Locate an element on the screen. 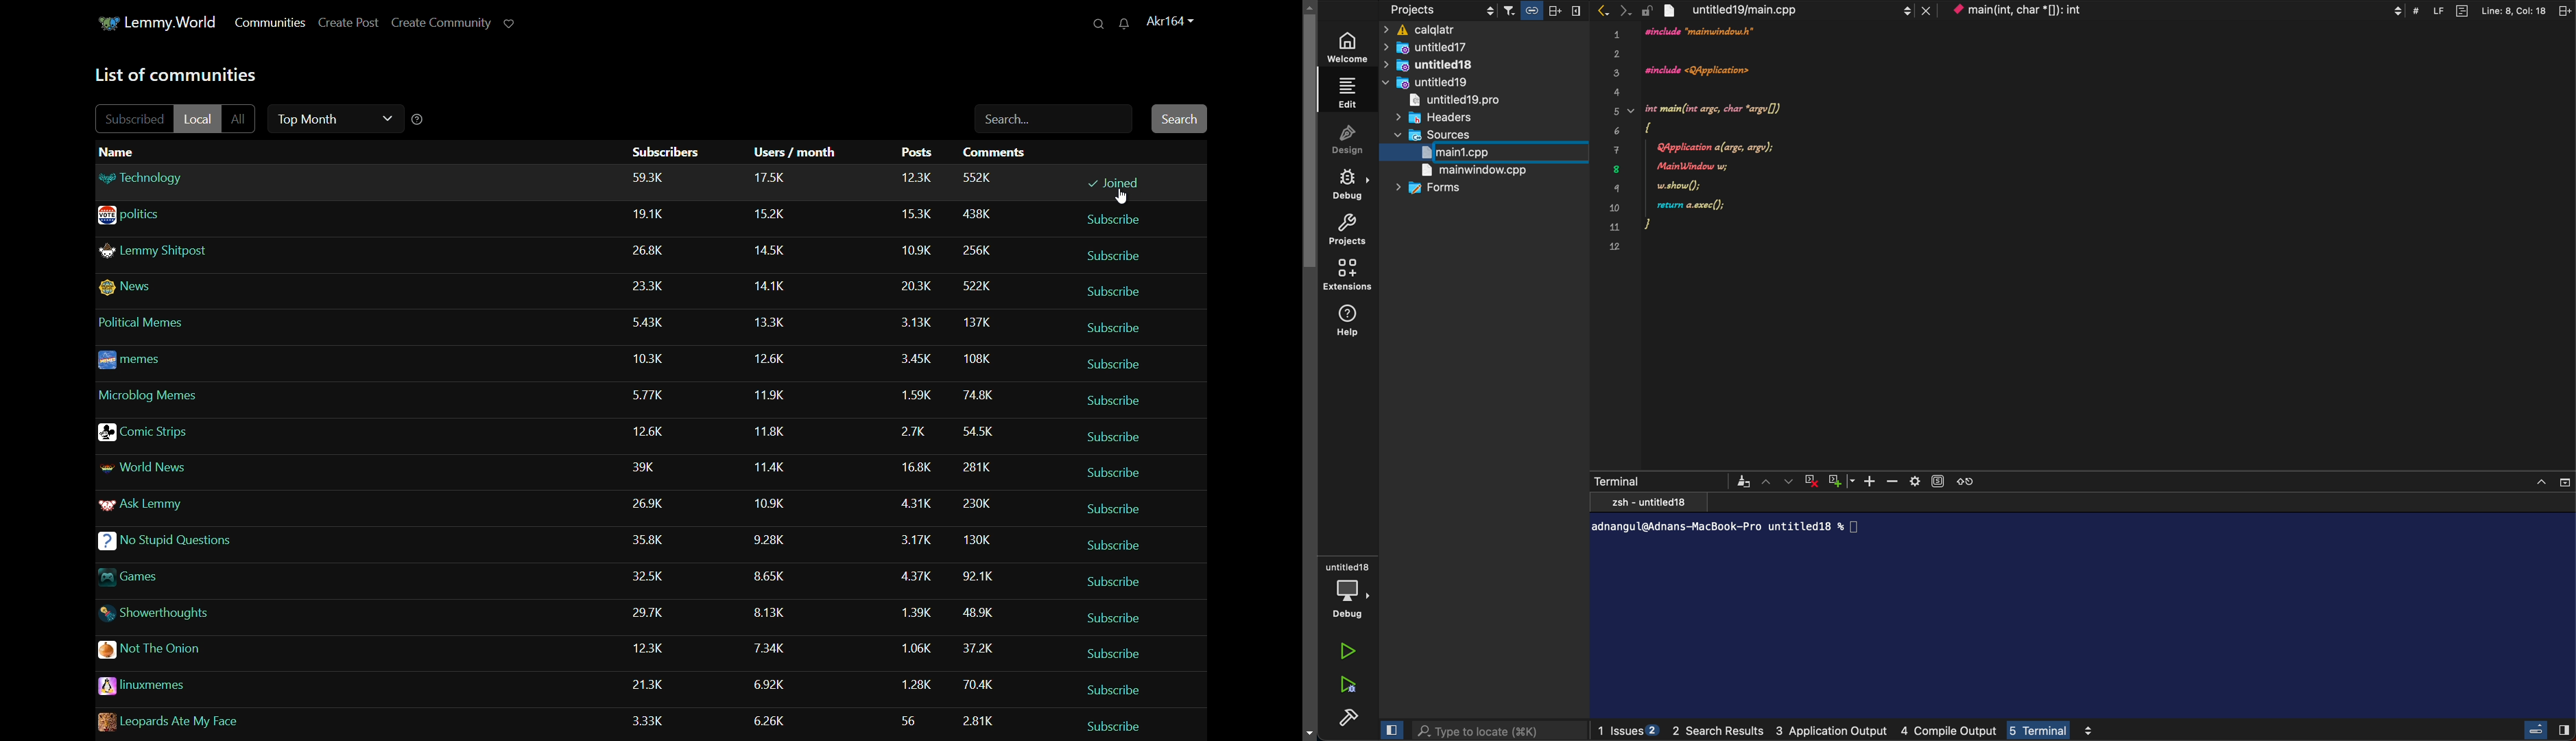  comments is located at coordinates (978, 322).